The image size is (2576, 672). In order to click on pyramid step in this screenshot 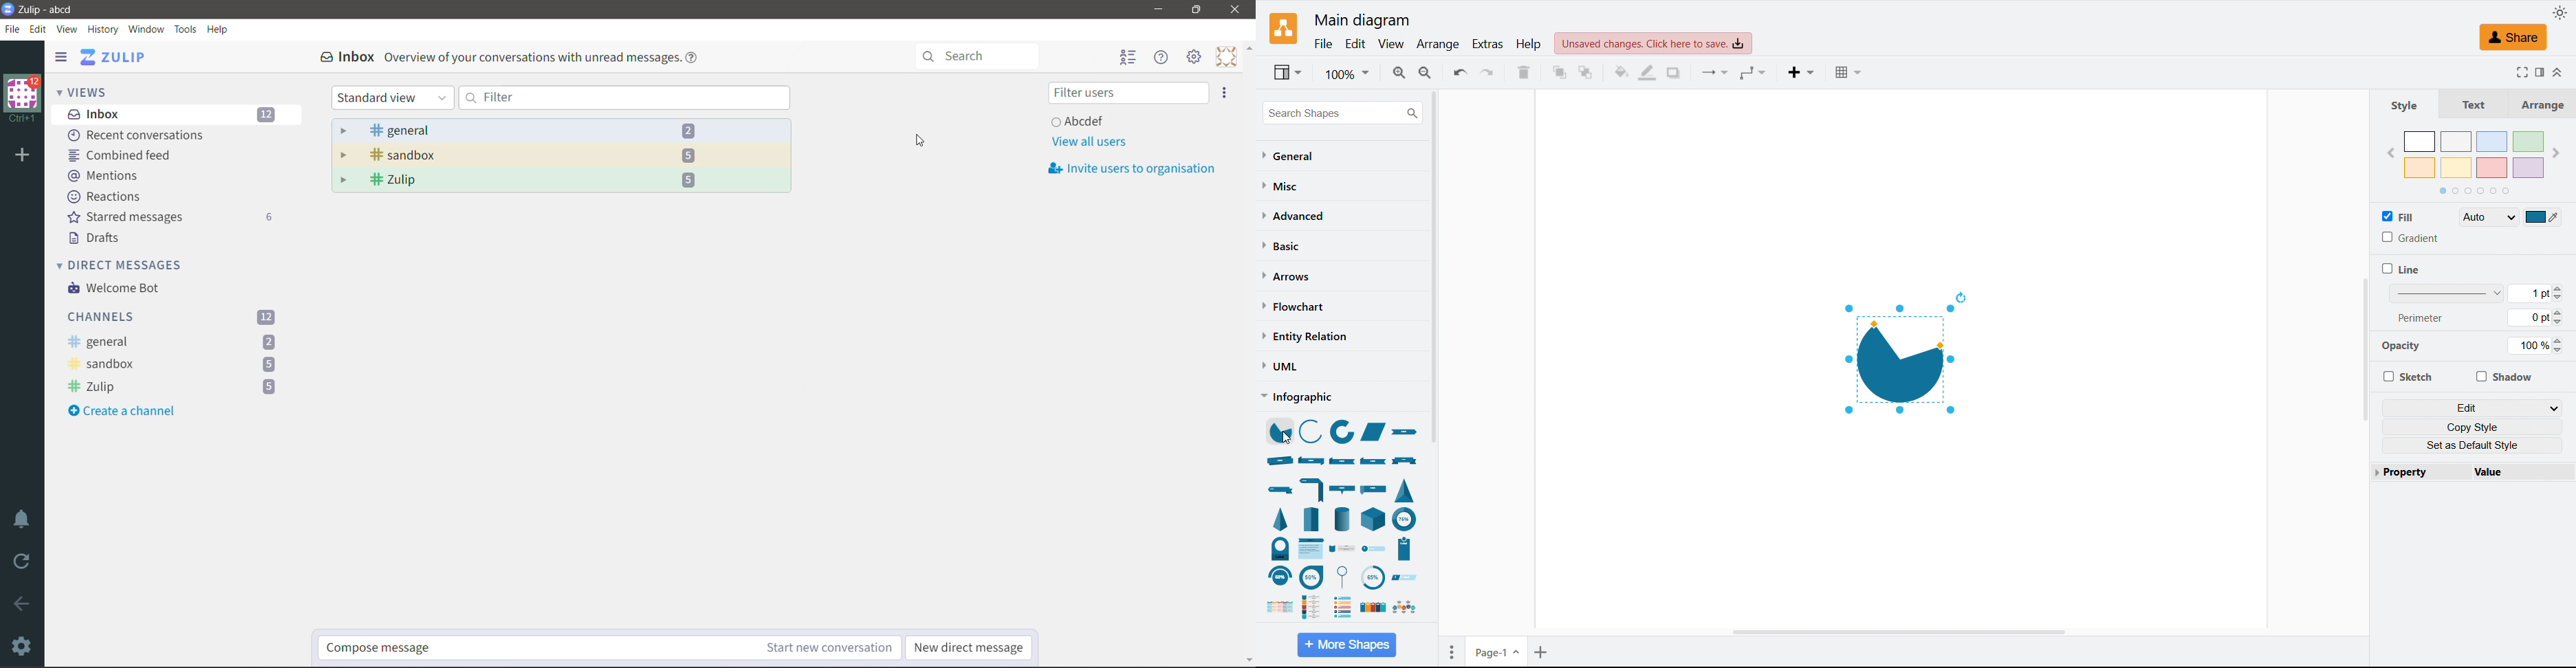, I will do `click(1312, 518)`.